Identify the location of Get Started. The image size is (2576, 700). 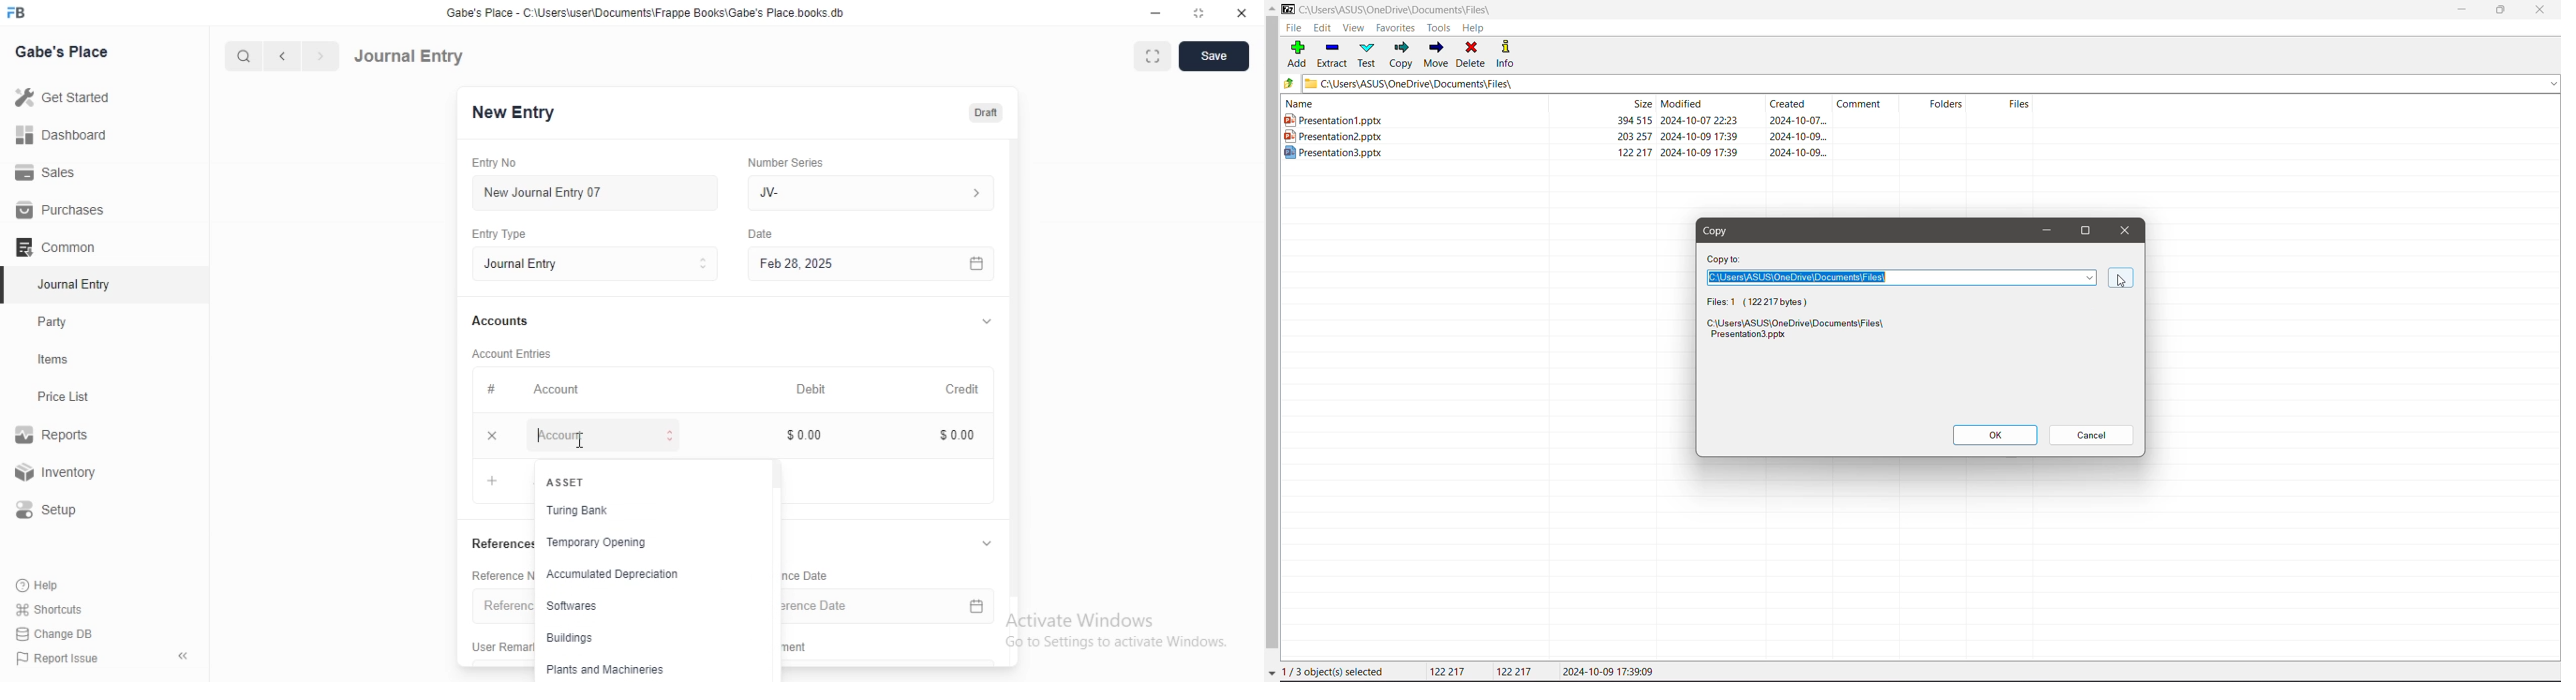
(61, 99).